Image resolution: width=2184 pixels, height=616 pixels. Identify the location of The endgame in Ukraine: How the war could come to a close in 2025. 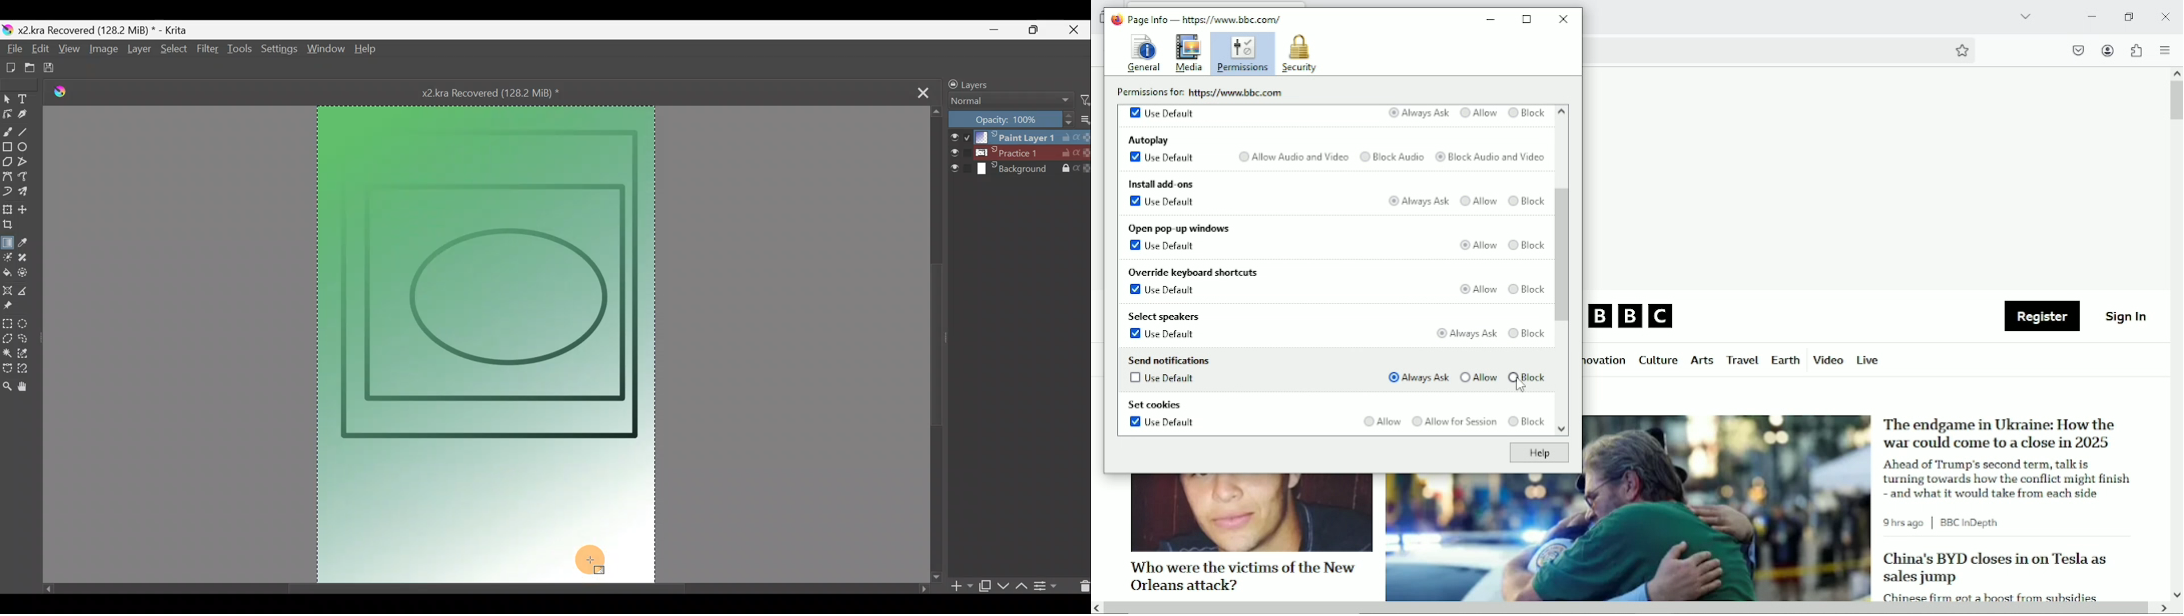
(2002, 433).